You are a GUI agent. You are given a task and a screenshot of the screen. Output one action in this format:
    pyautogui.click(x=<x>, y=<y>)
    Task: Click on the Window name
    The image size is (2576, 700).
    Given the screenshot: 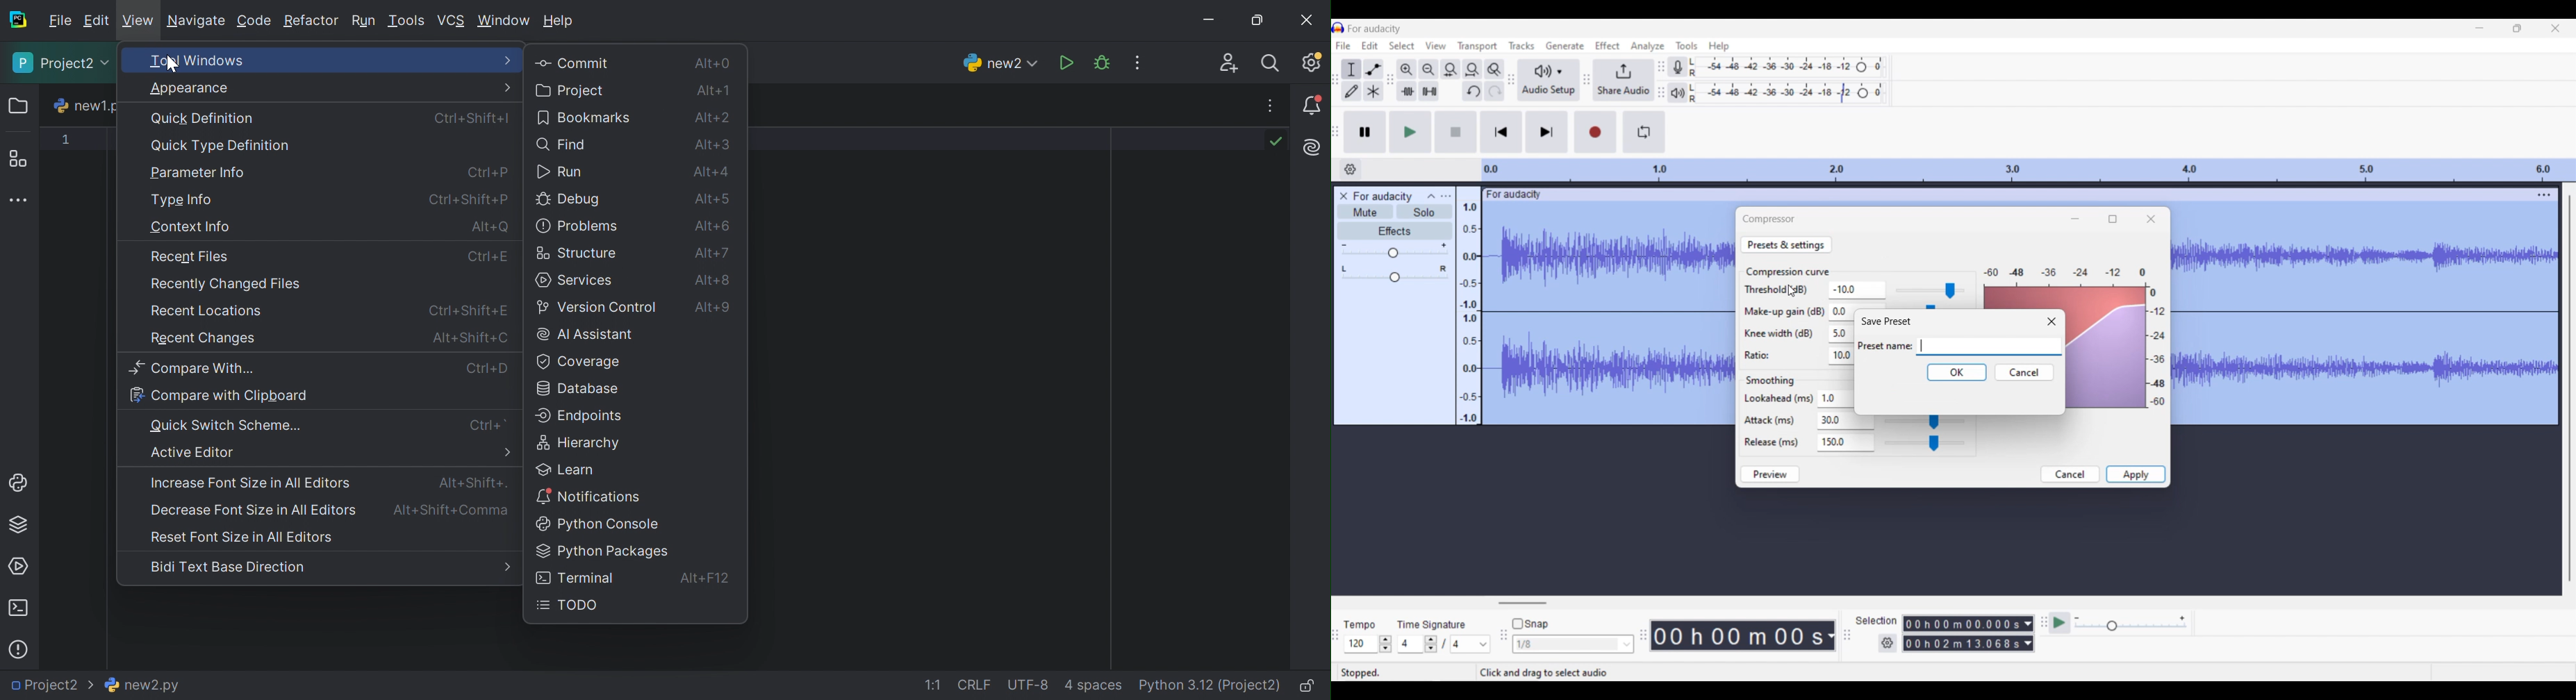 What is the action you would take?
    pyautogui.click(x=1886, y=321)
    